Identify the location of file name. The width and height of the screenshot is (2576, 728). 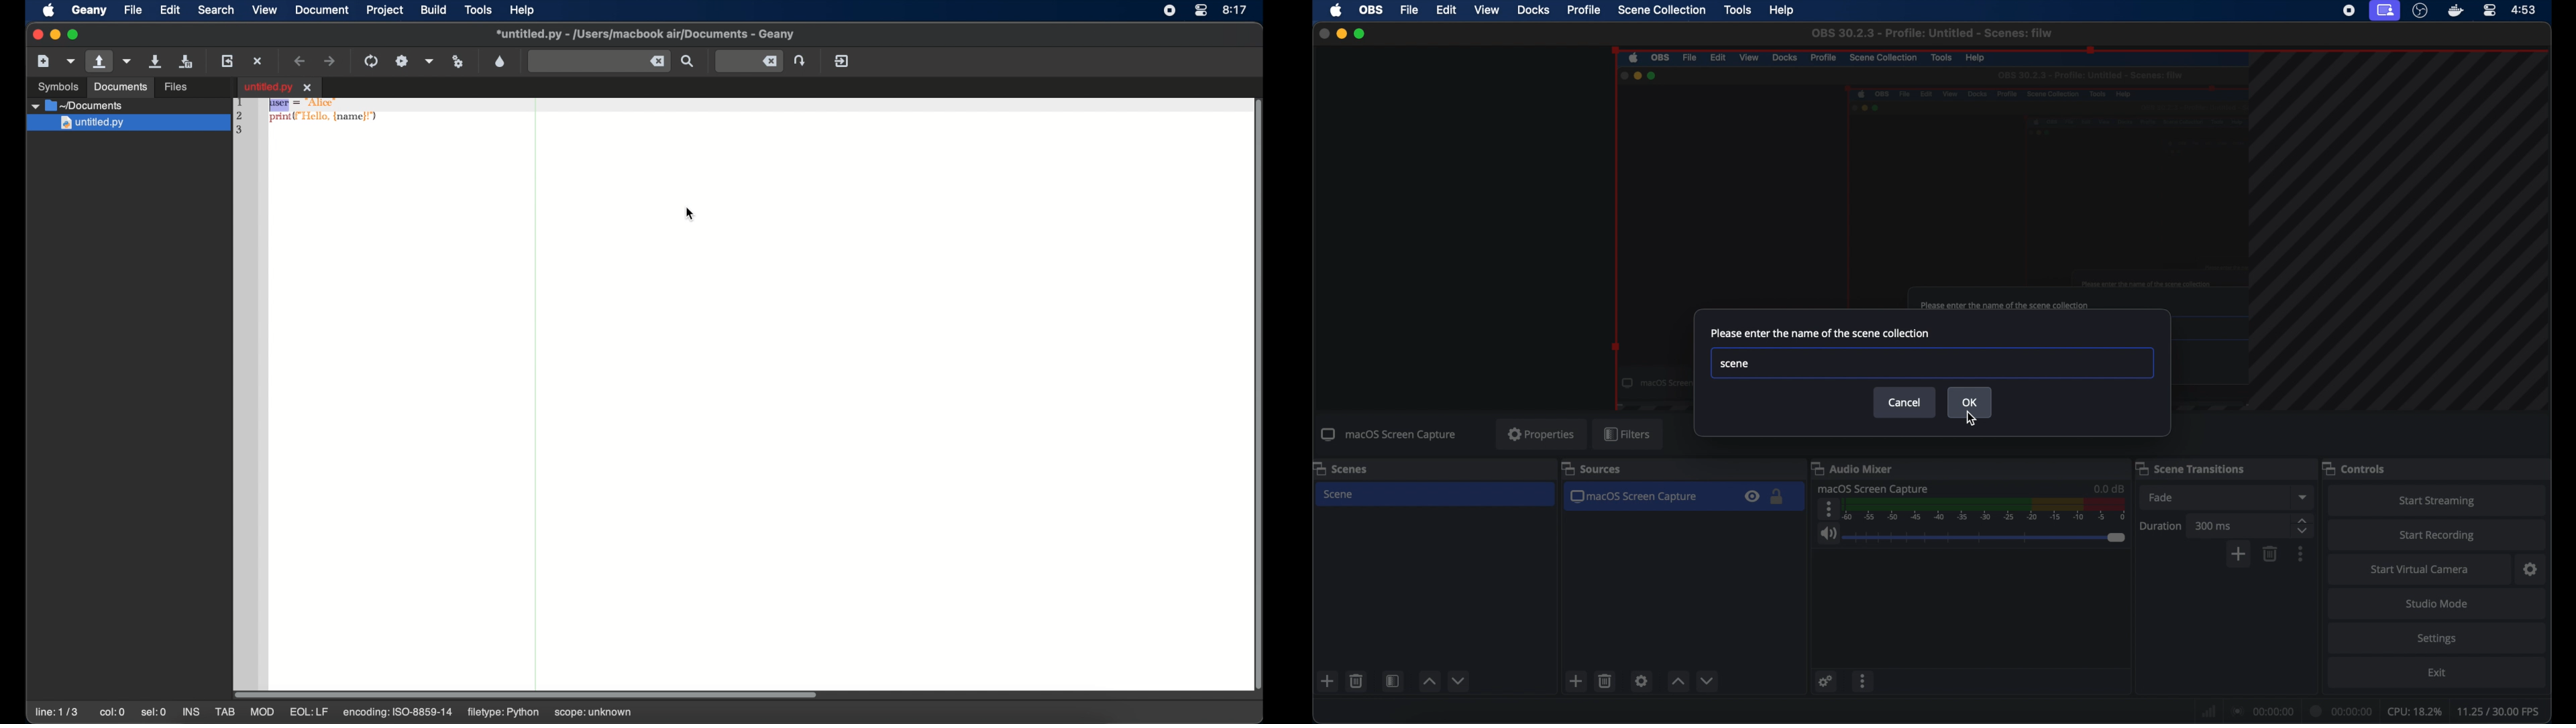
(645, 34).